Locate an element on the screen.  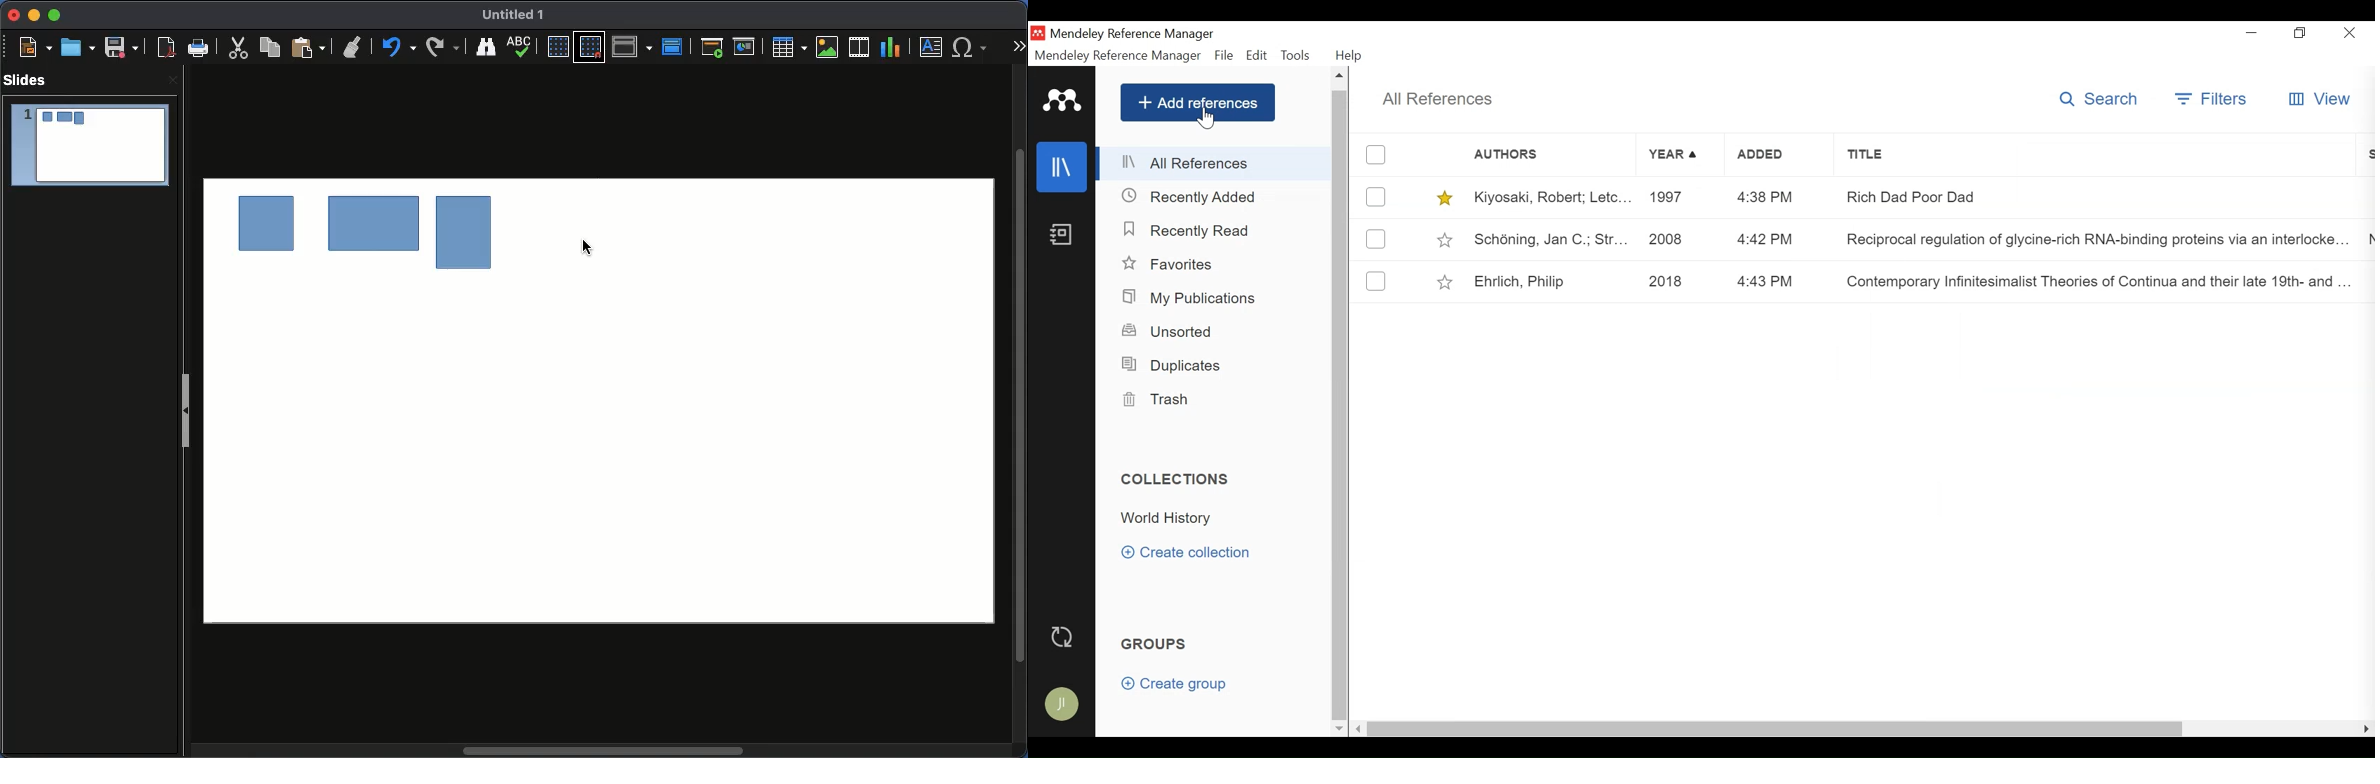
Edit is located at coordinates (1258, 55).